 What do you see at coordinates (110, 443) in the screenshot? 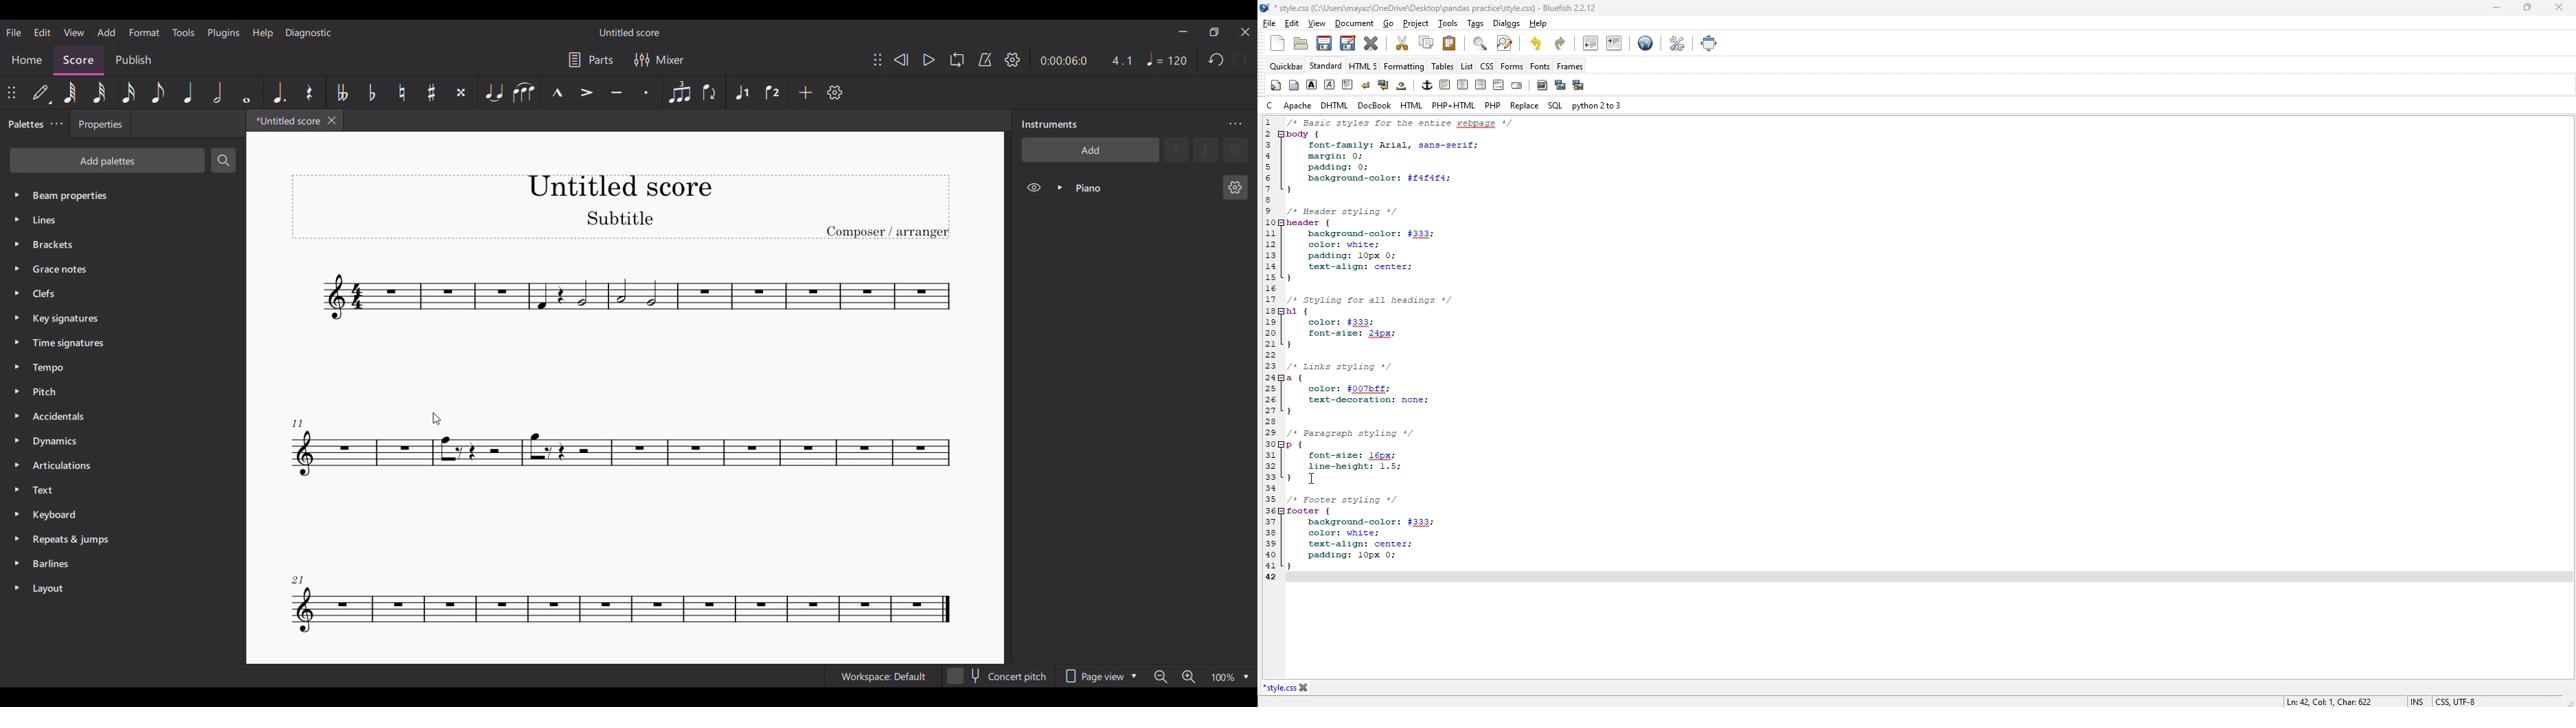
I see `Dynamics` at bounding box center [110, 443].